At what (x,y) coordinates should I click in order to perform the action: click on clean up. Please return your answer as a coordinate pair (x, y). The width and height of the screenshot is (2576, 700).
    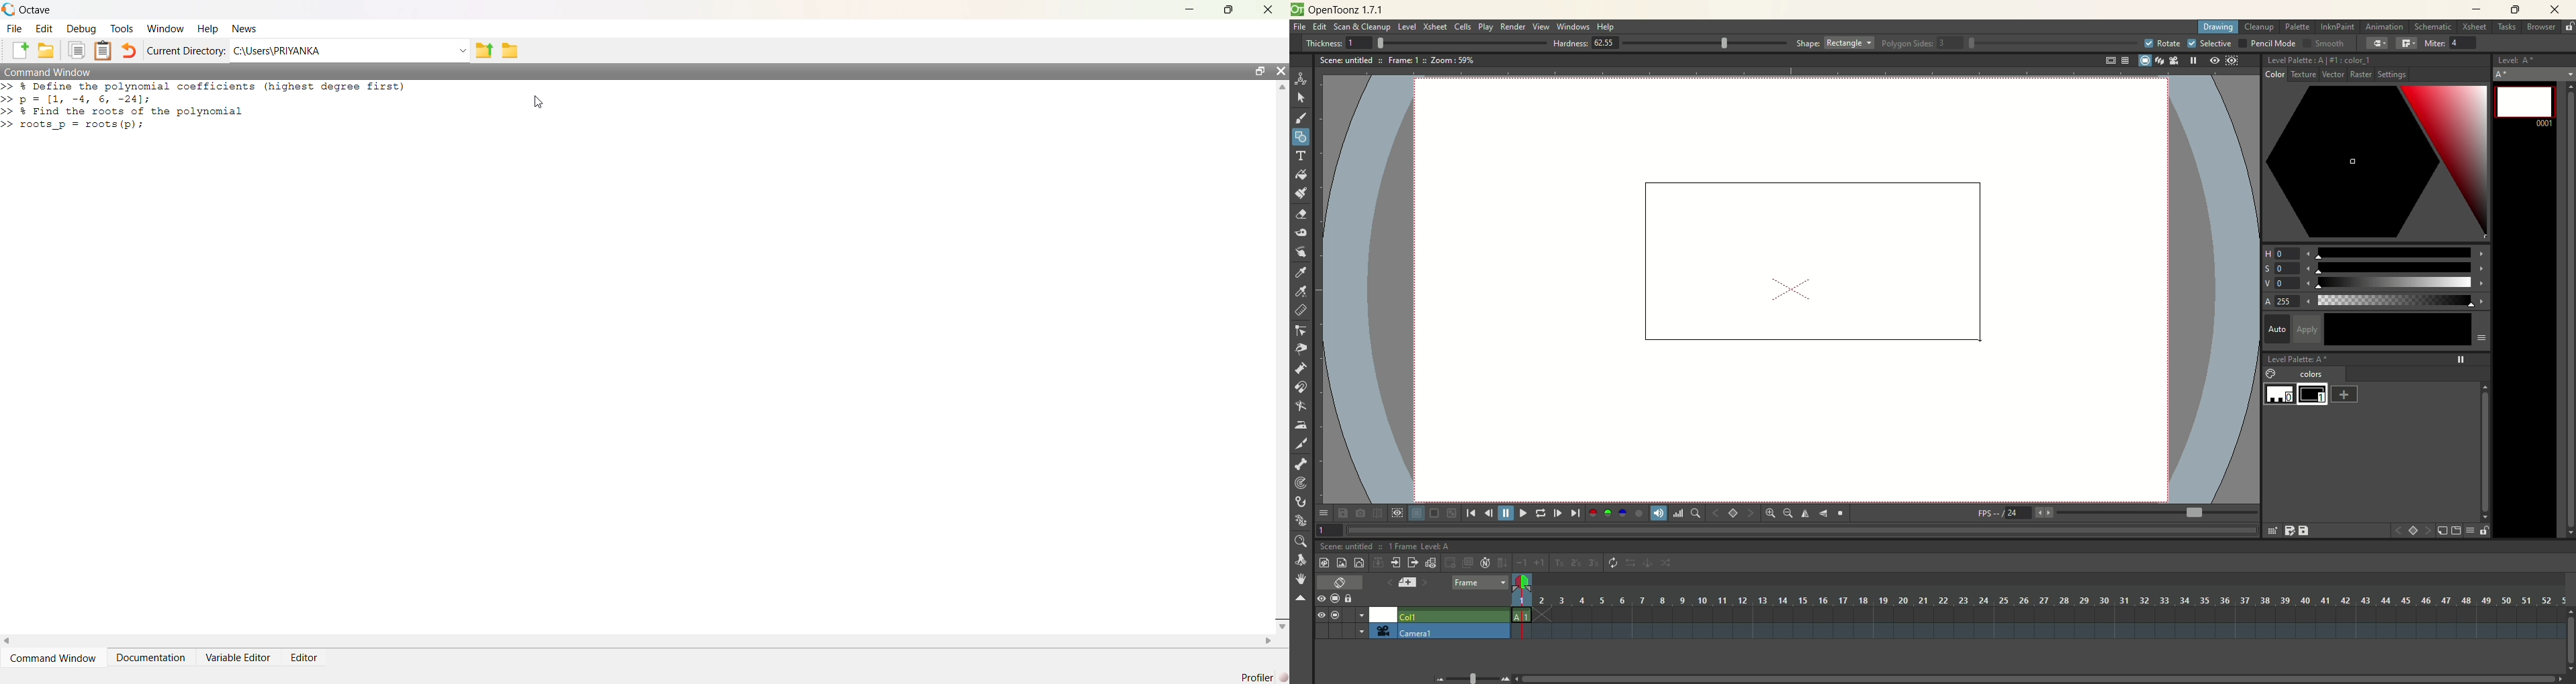
    Looking at the image, I should click on (2259, 27).